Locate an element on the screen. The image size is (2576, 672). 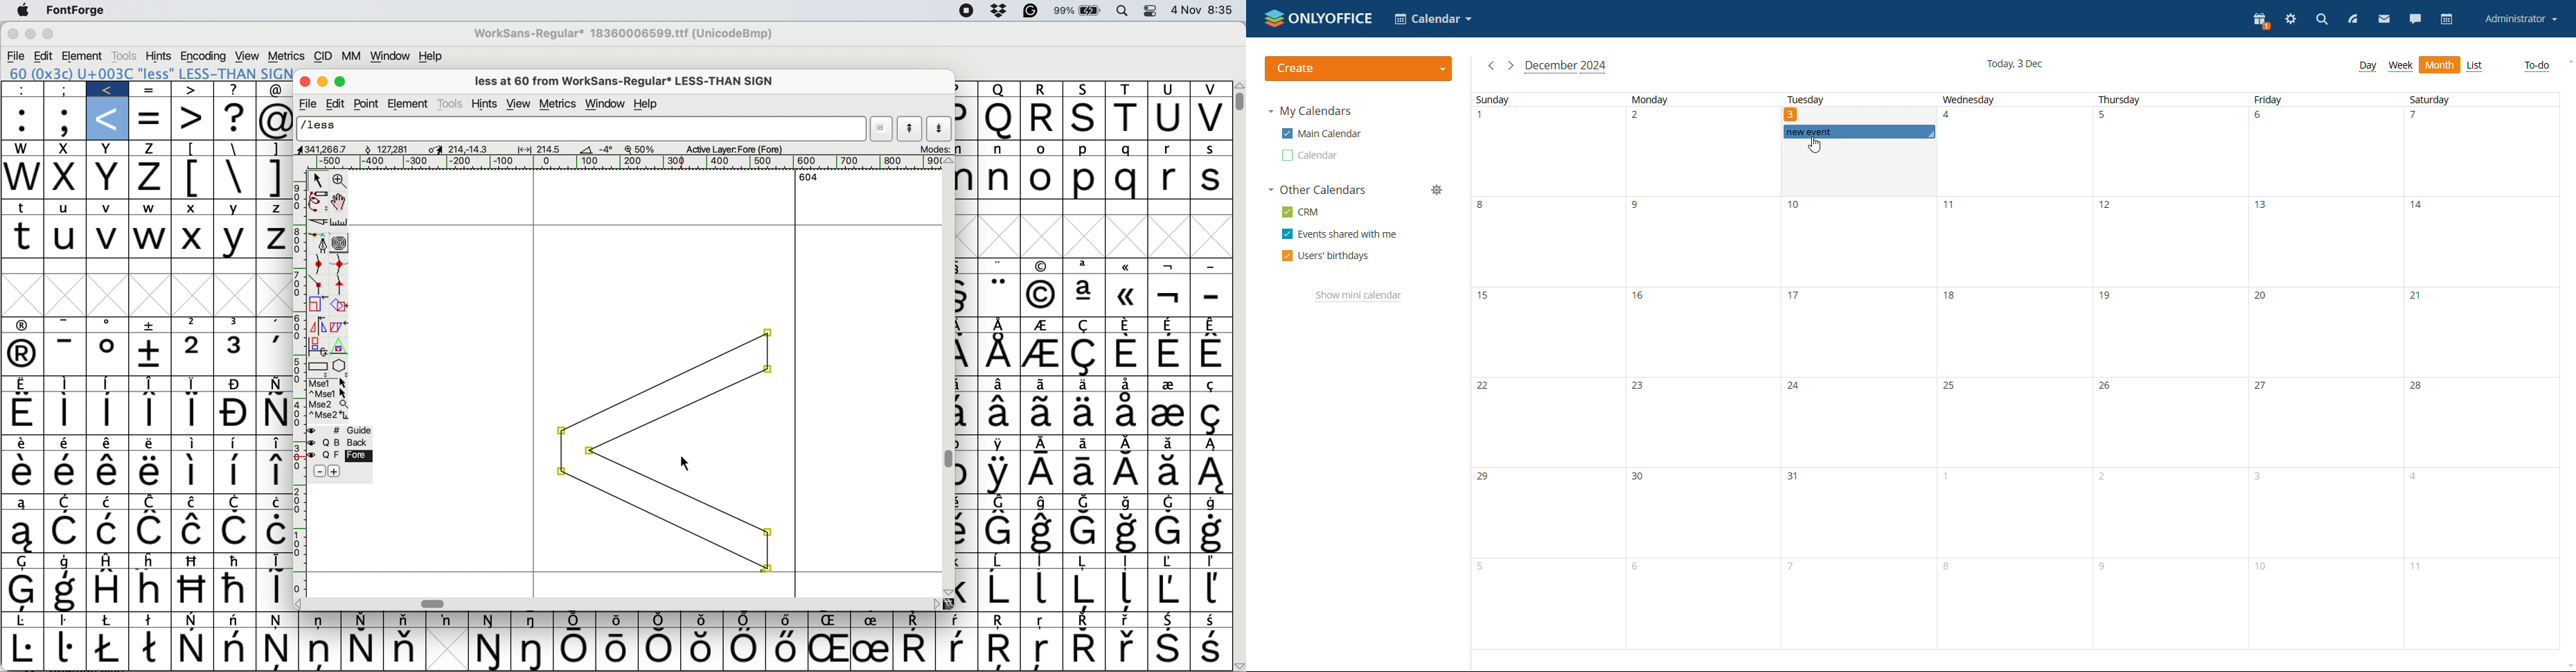
Symbol is located at coordinates (1170, 533).